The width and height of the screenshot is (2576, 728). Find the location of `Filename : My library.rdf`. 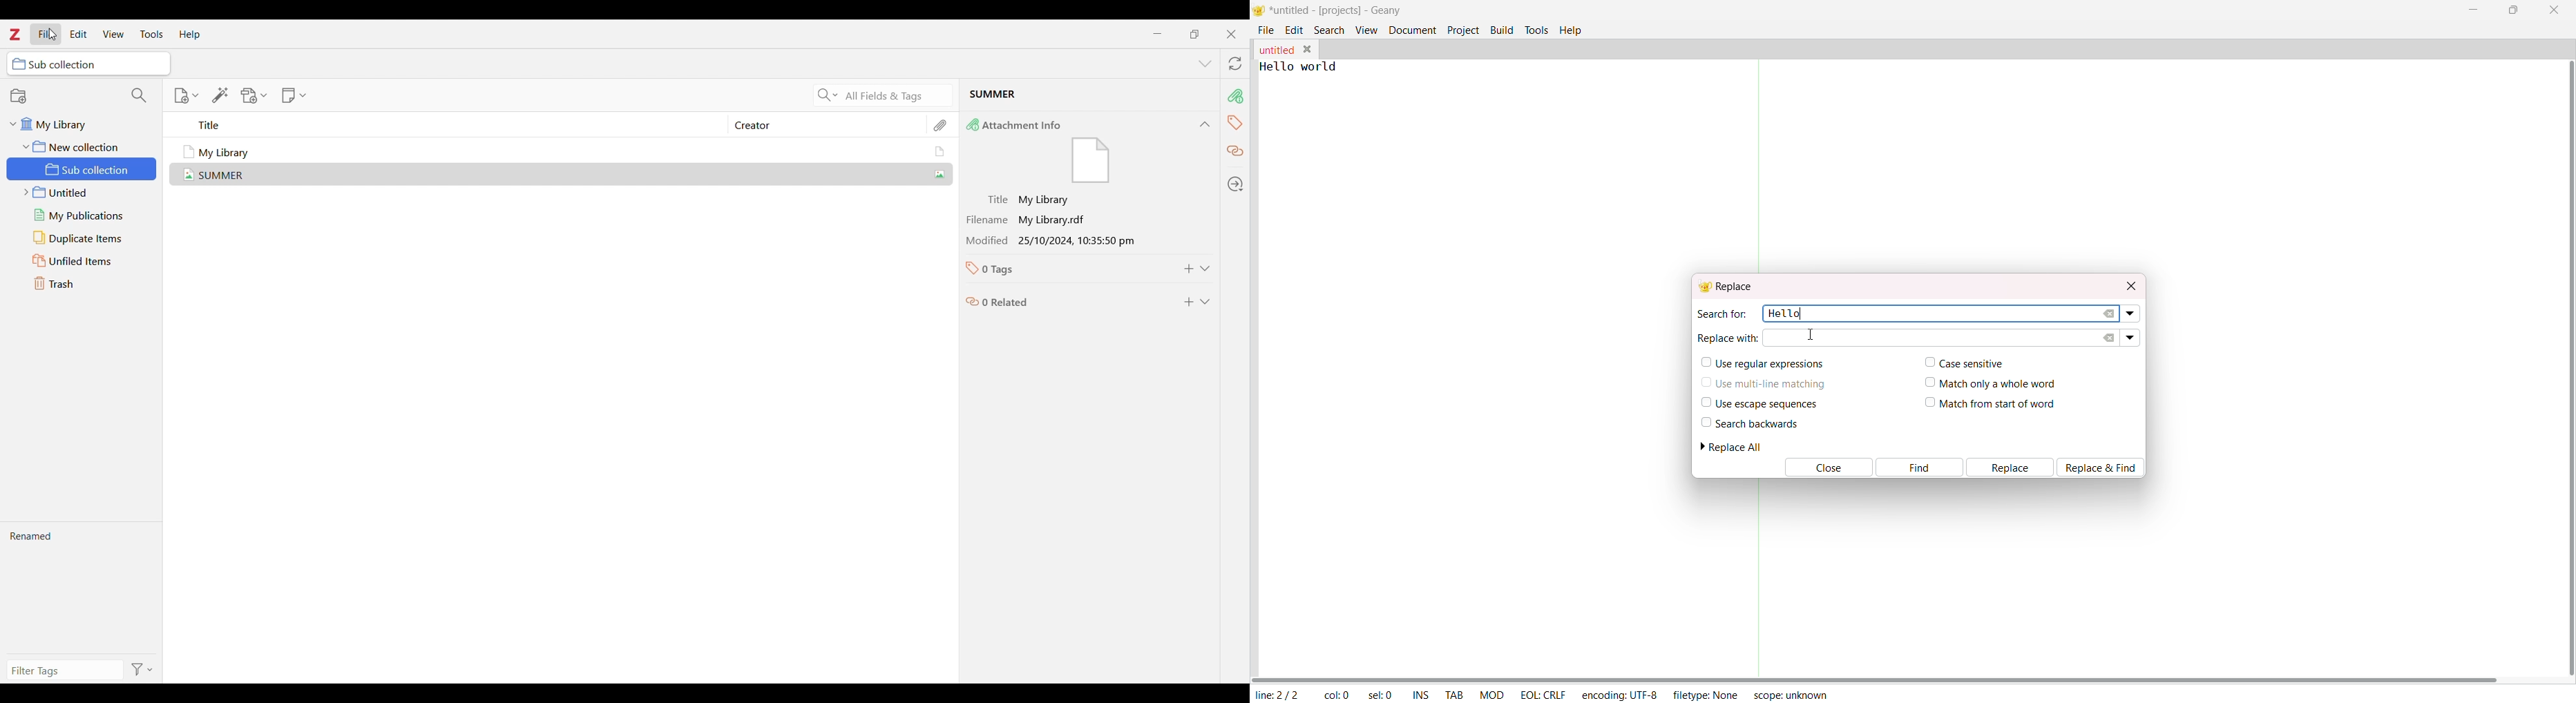

Filename : My library.rdf is located at coordinates (1065, 220).